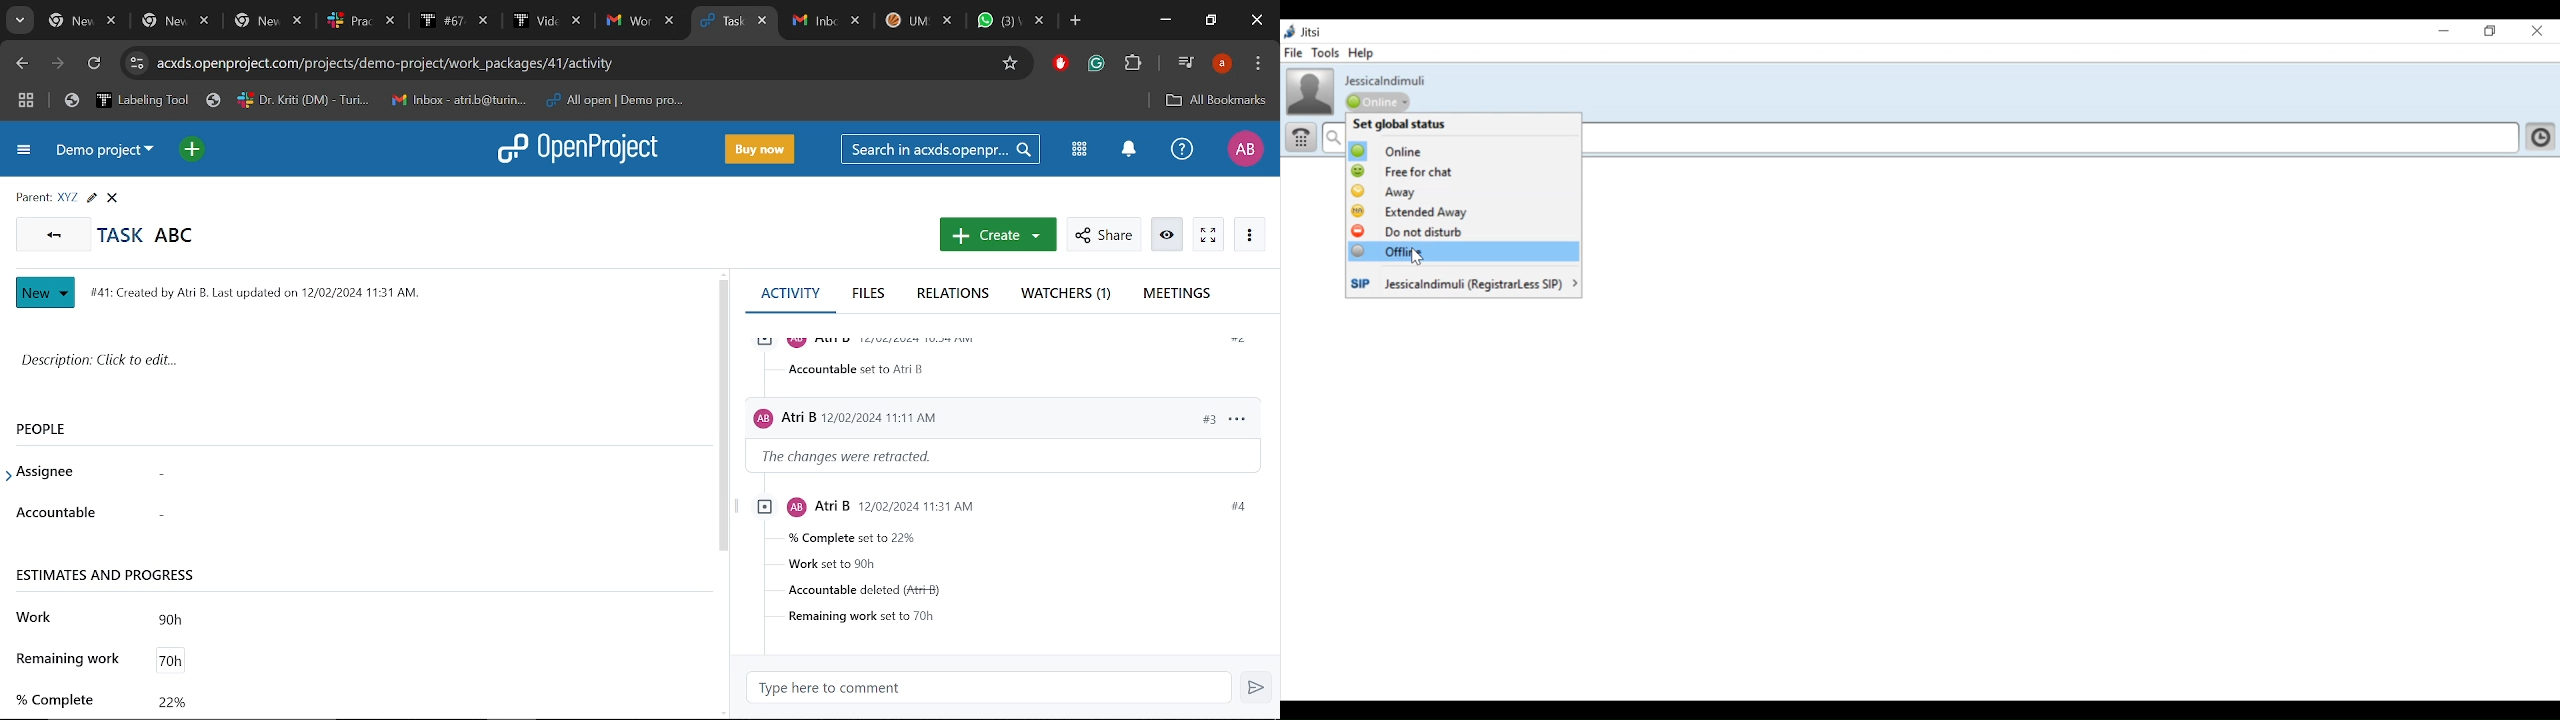 Image resolution: width=2576 pixels, height=728 pixels. Describe the element at coordinates (2489, 32) in the screenshot. I see `Restore` at that location.